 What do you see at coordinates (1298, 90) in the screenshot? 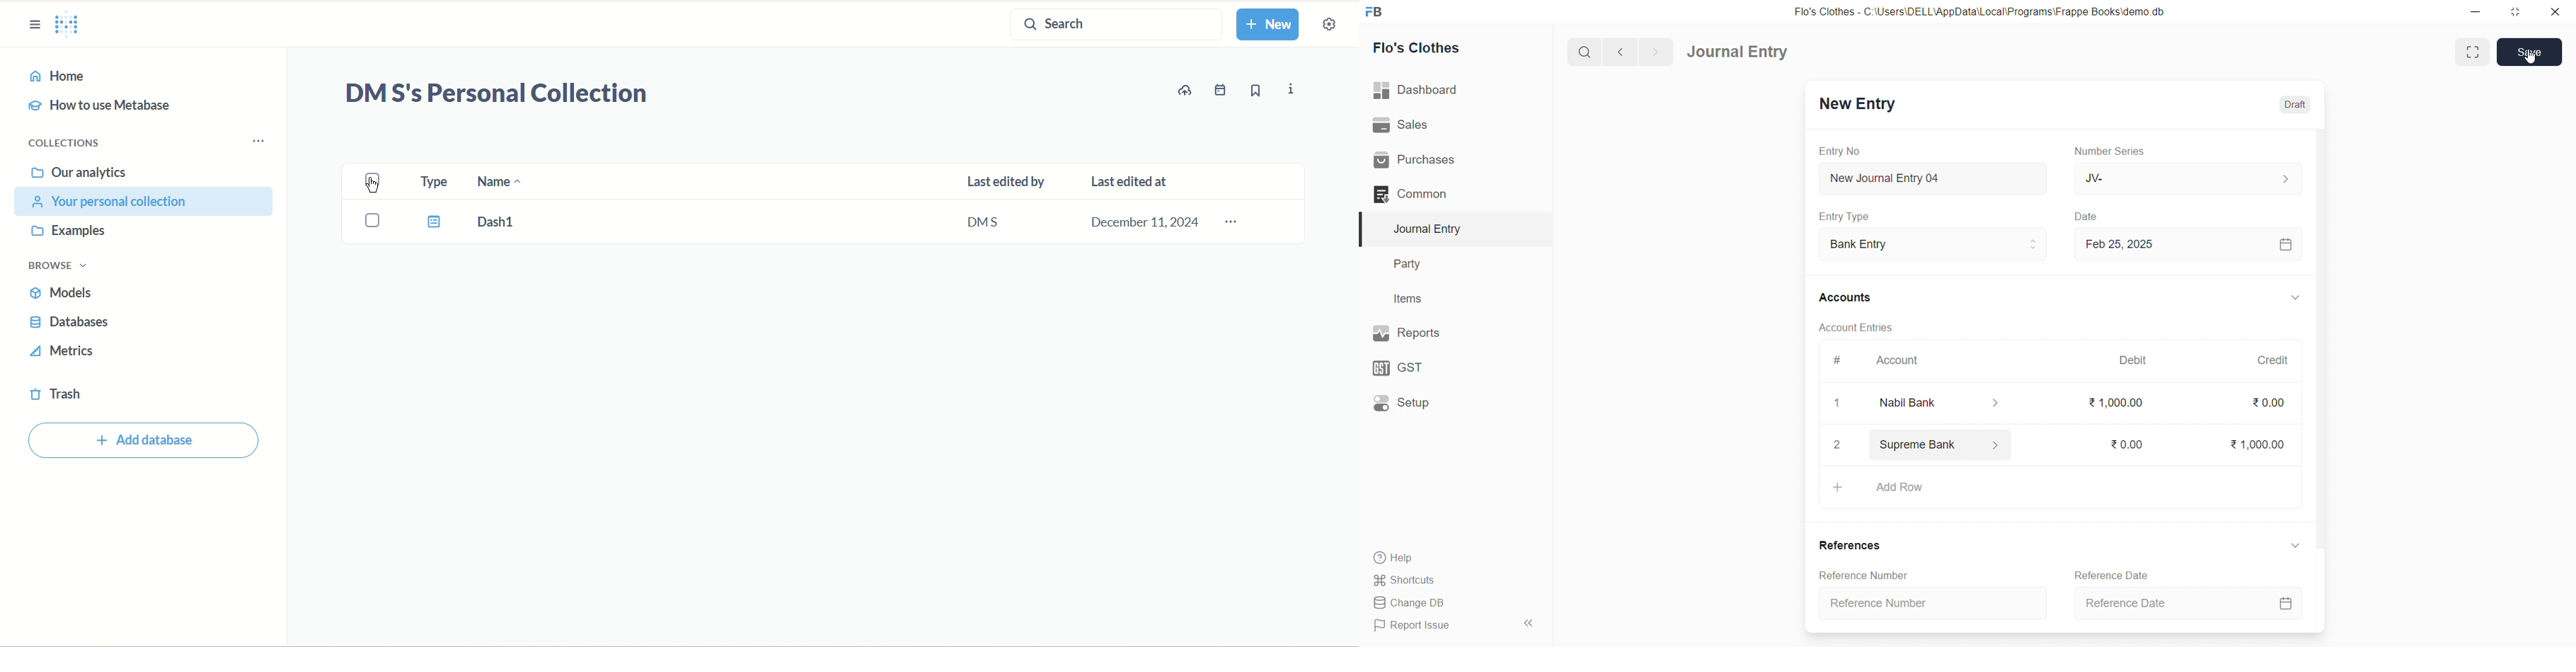
I see `info` at bounding box center [1298, 90].